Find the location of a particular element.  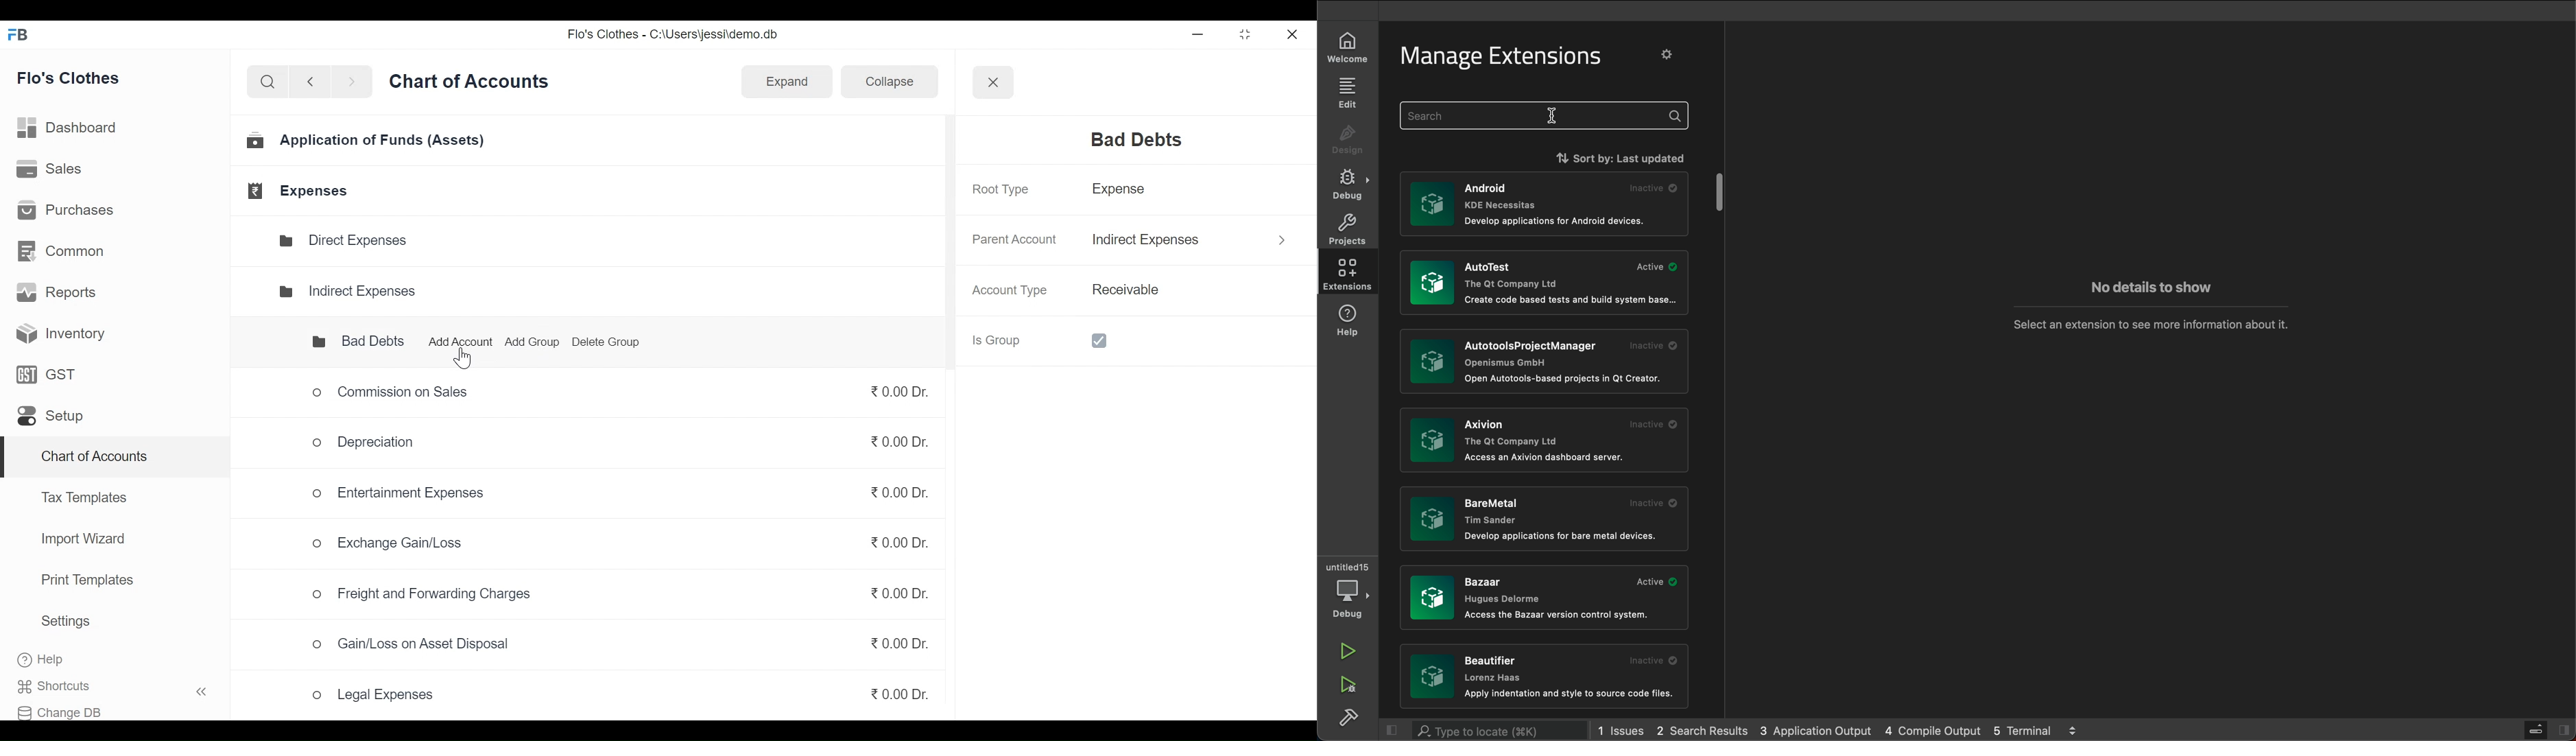

no extension message is located at coordinates (2152, 323).